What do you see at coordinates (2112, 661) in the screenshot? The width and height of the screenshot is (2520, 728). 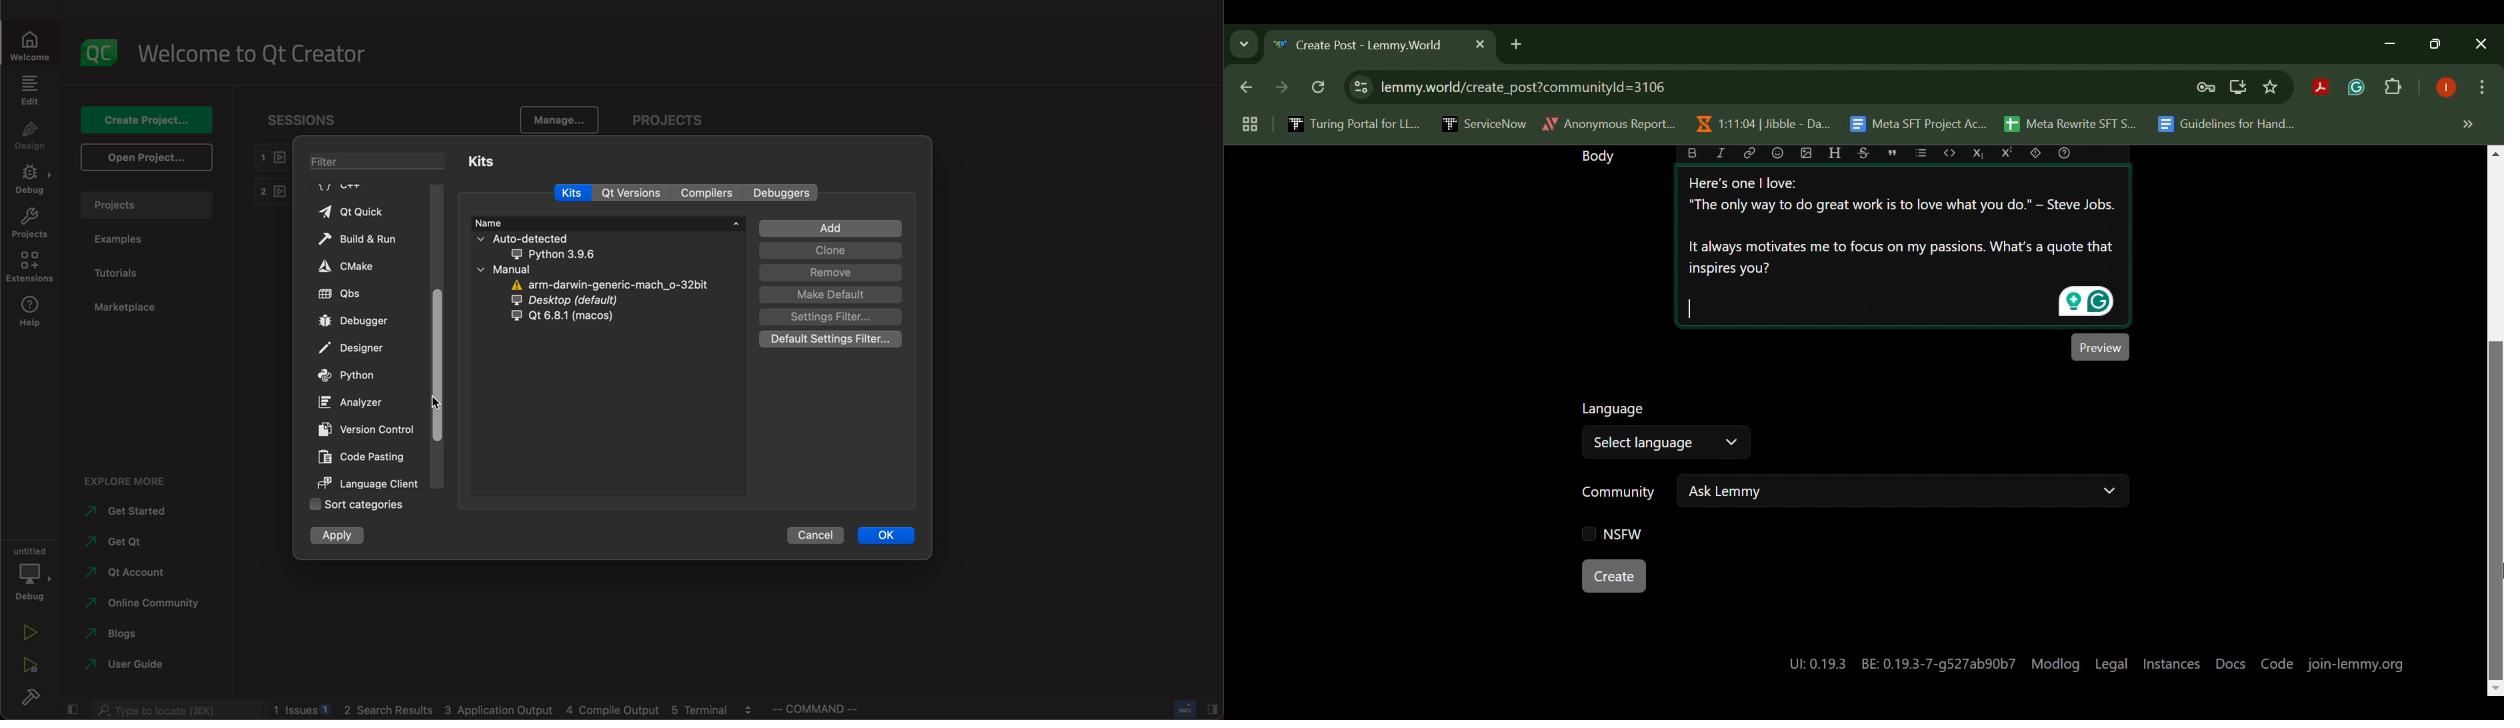 I see `Legal` at bounding box center [2112, 661].